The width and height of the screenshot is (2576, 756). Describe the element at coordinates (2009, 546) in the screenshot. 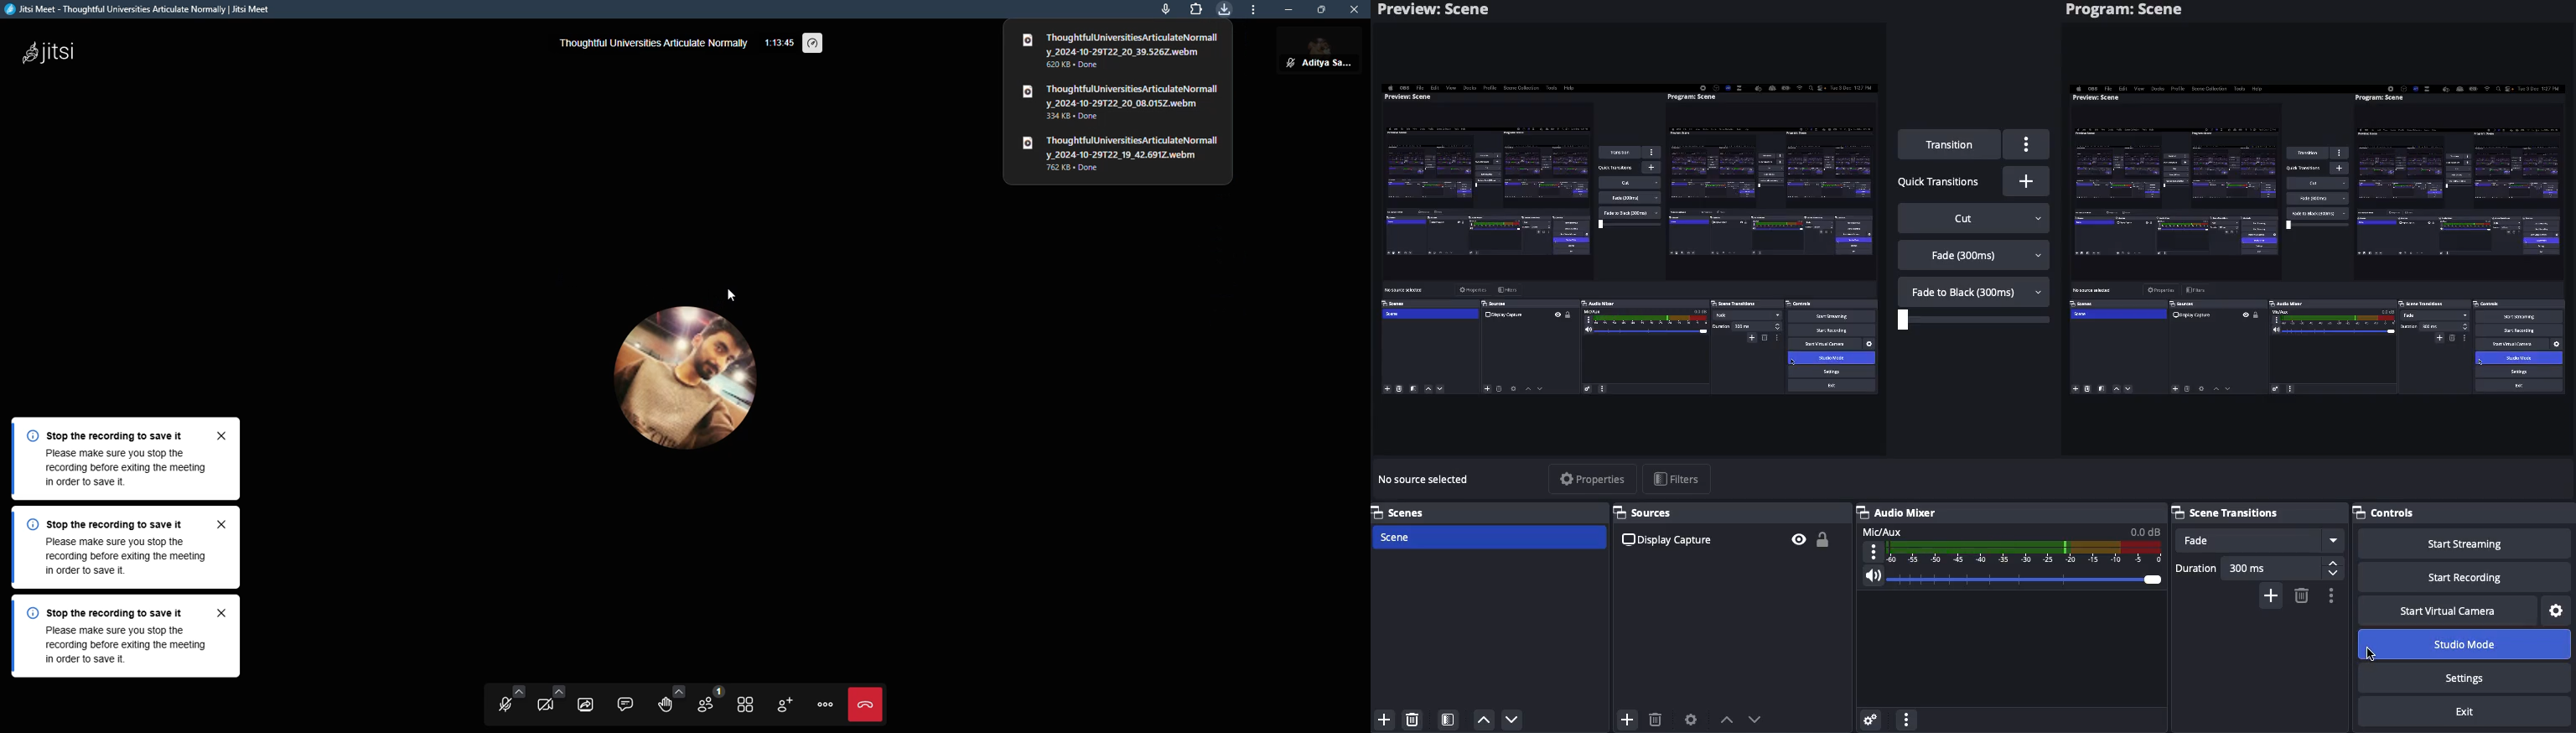

I see `Mic/Aux` at that location.